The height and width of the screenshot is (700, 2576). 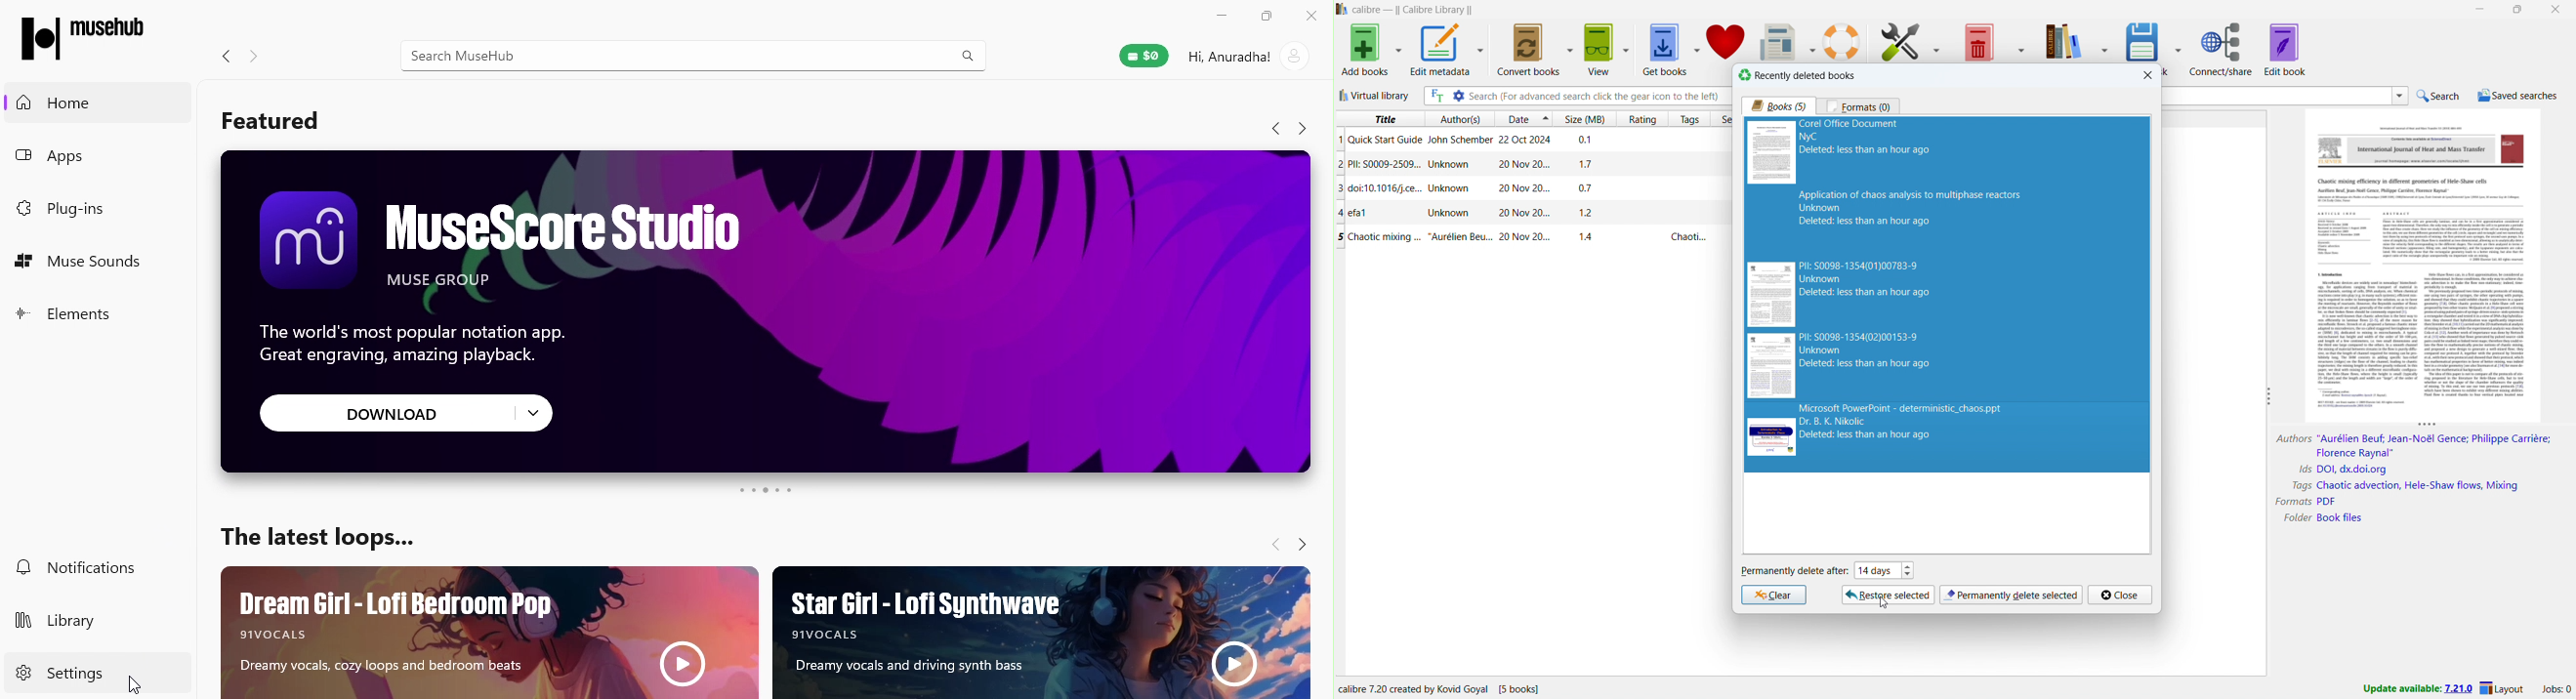 I want to click on download, so click(x=412, y=414).